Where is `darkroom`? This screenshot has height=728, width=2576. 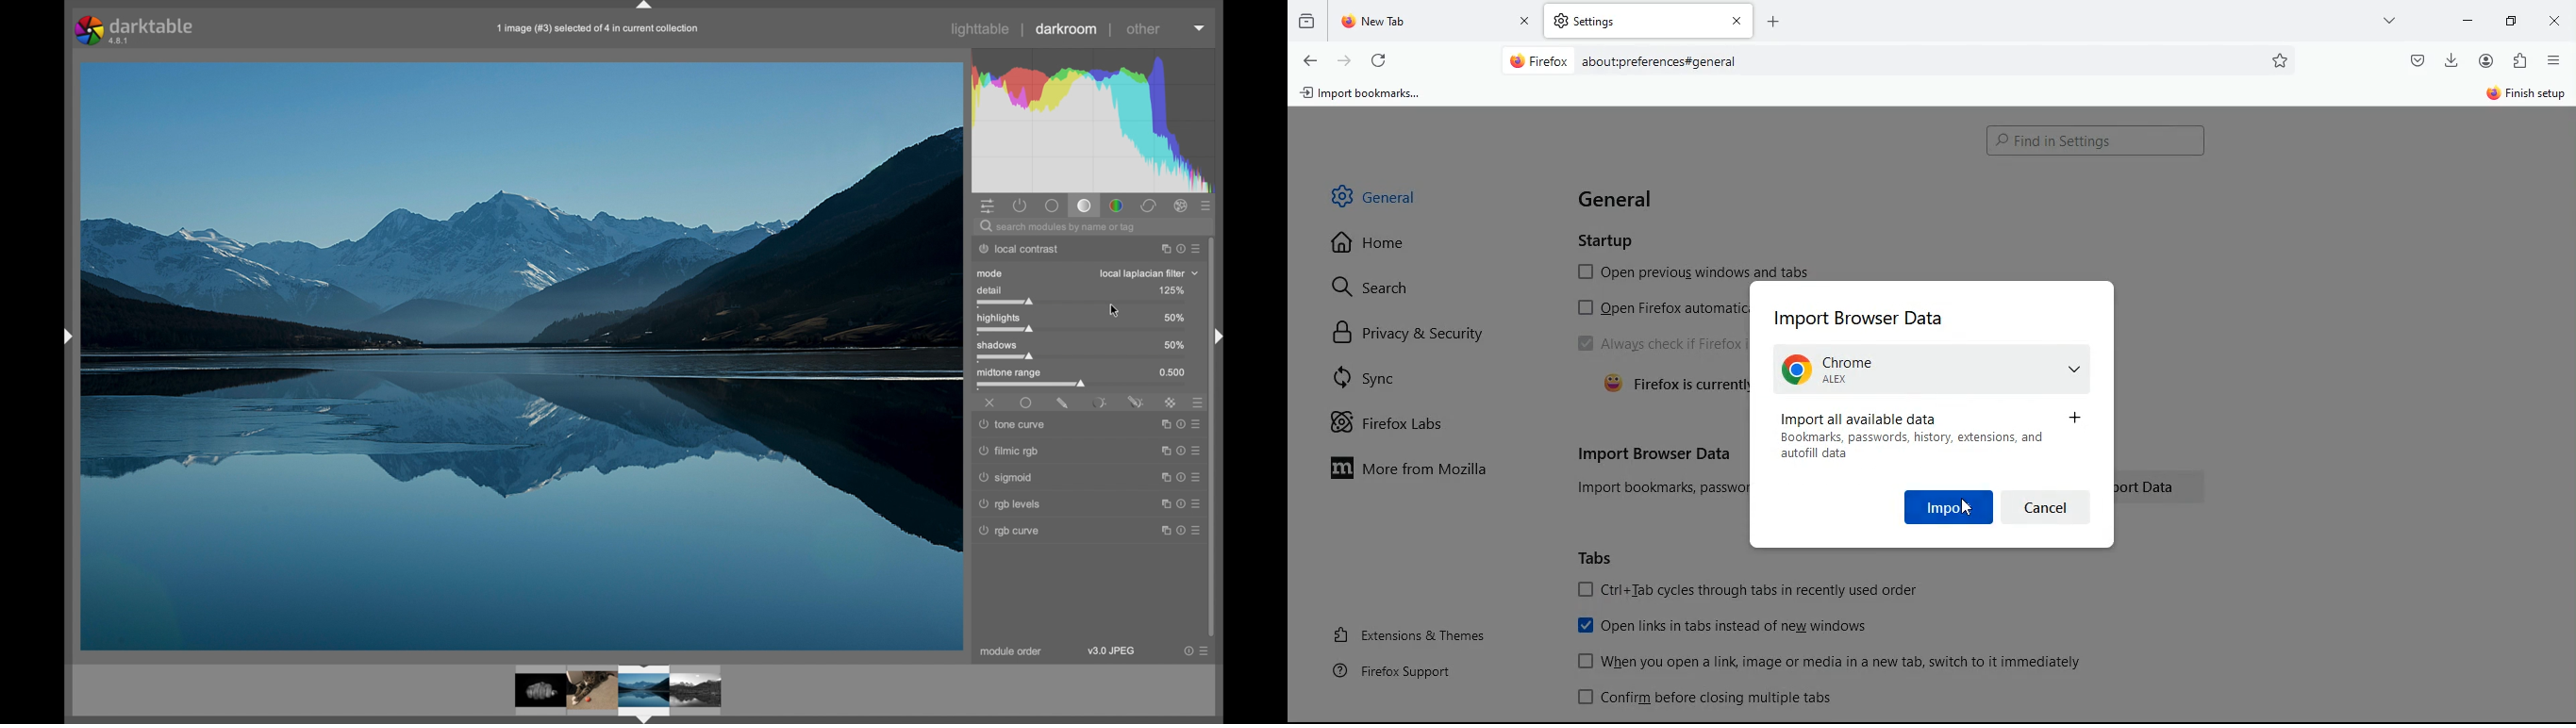
darkroom is located at coordinates (1067, 29).